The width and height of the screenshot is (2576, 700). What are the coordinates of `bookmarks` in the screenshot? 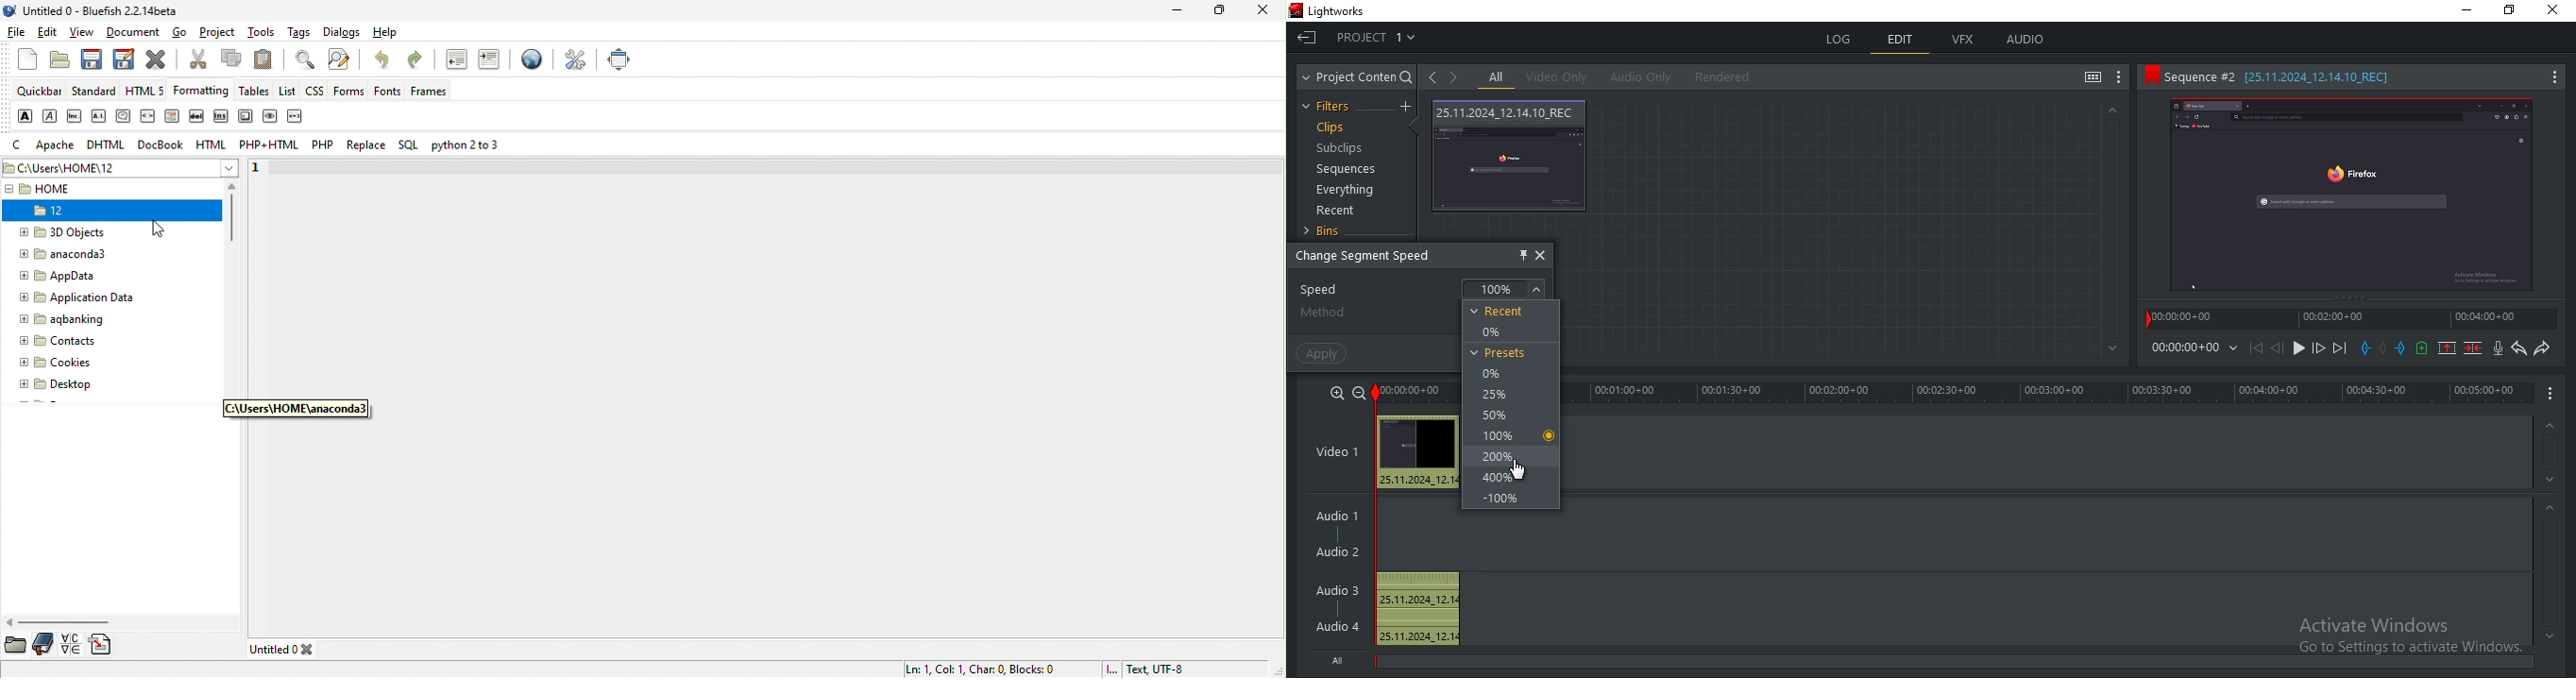 It's located at (45, 644).